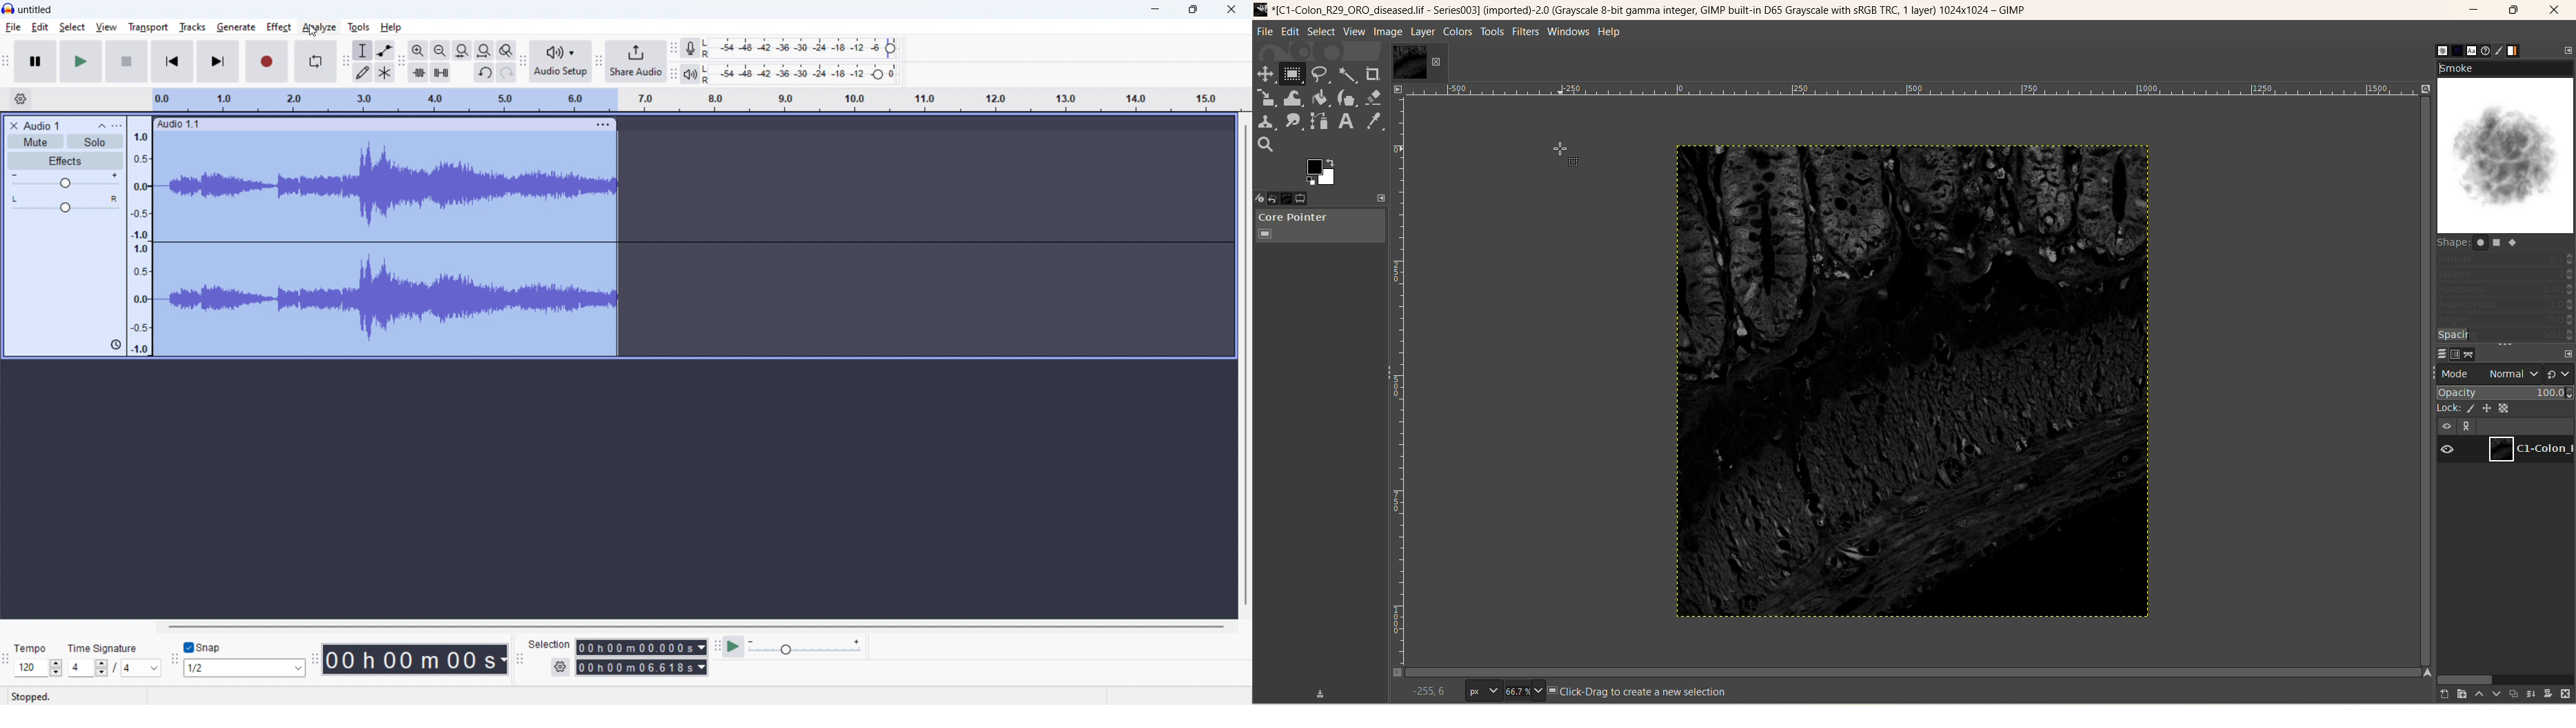 The image size is (2576, 728). Describe the element at coordinates (1915, 95) in the screenshot. I see `scale bar` at that location.